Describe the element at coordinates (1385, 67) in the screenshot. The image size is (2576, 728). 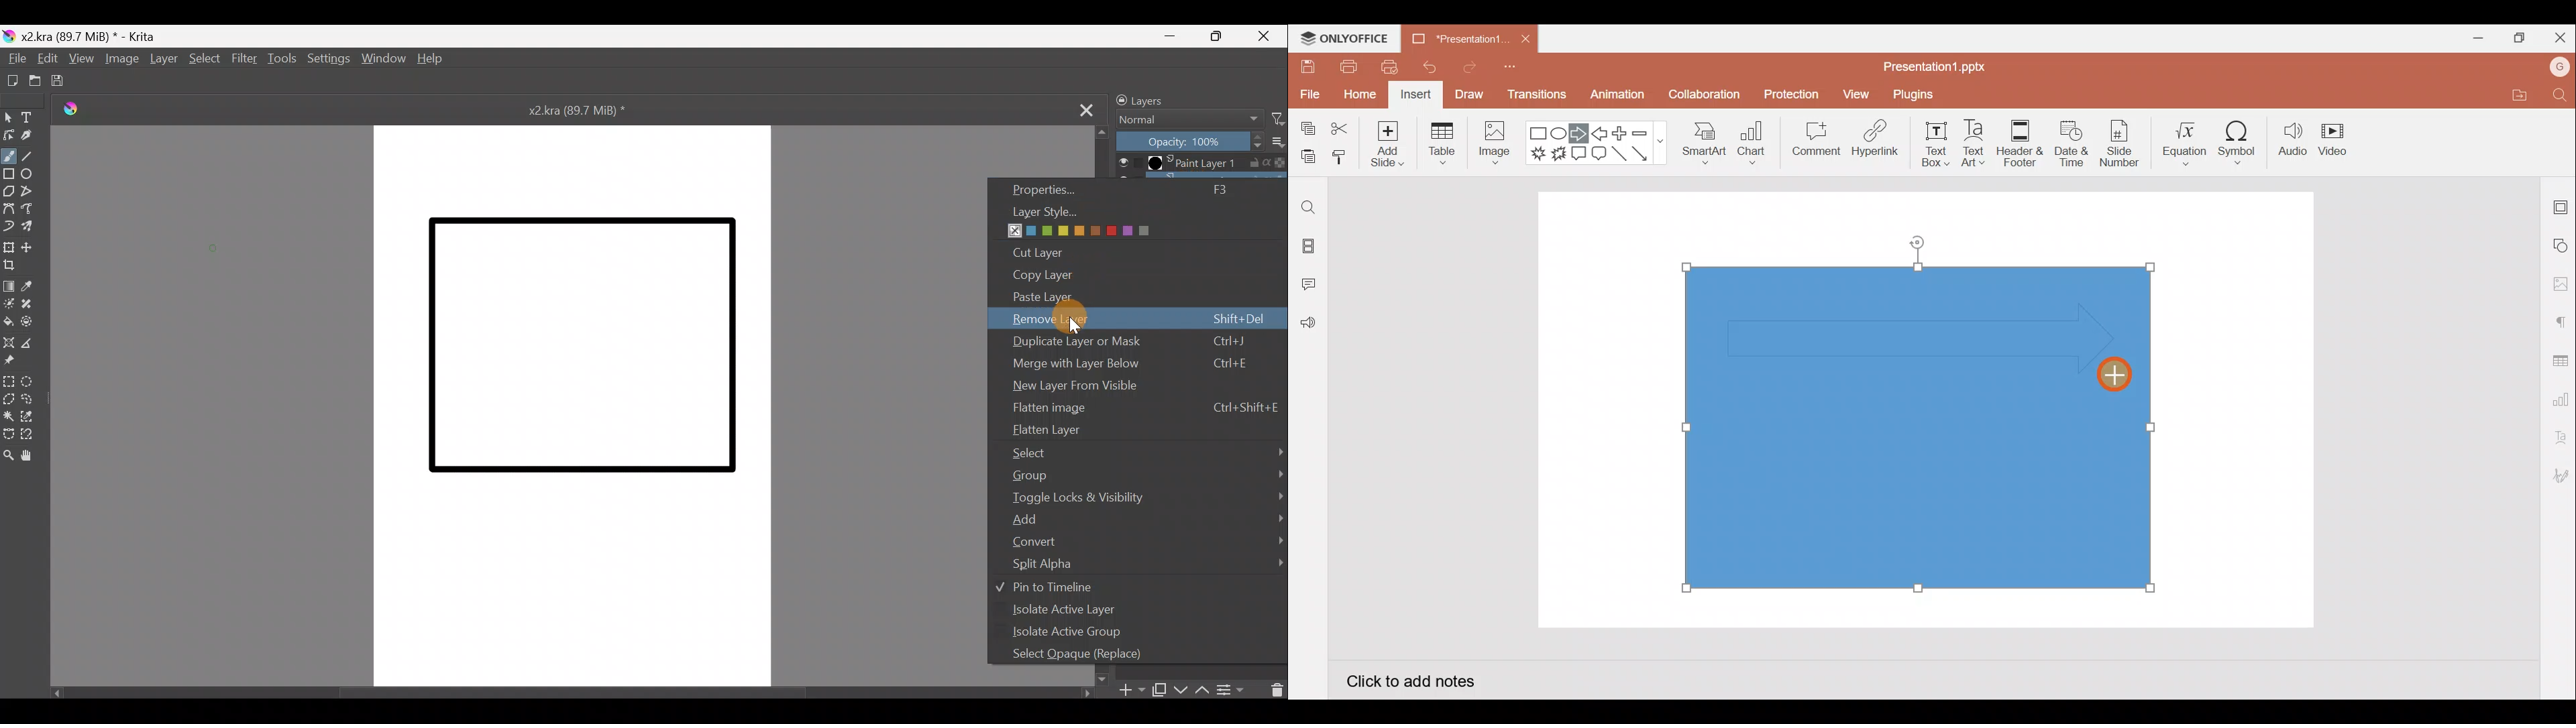
I see `Quick print` at that location.